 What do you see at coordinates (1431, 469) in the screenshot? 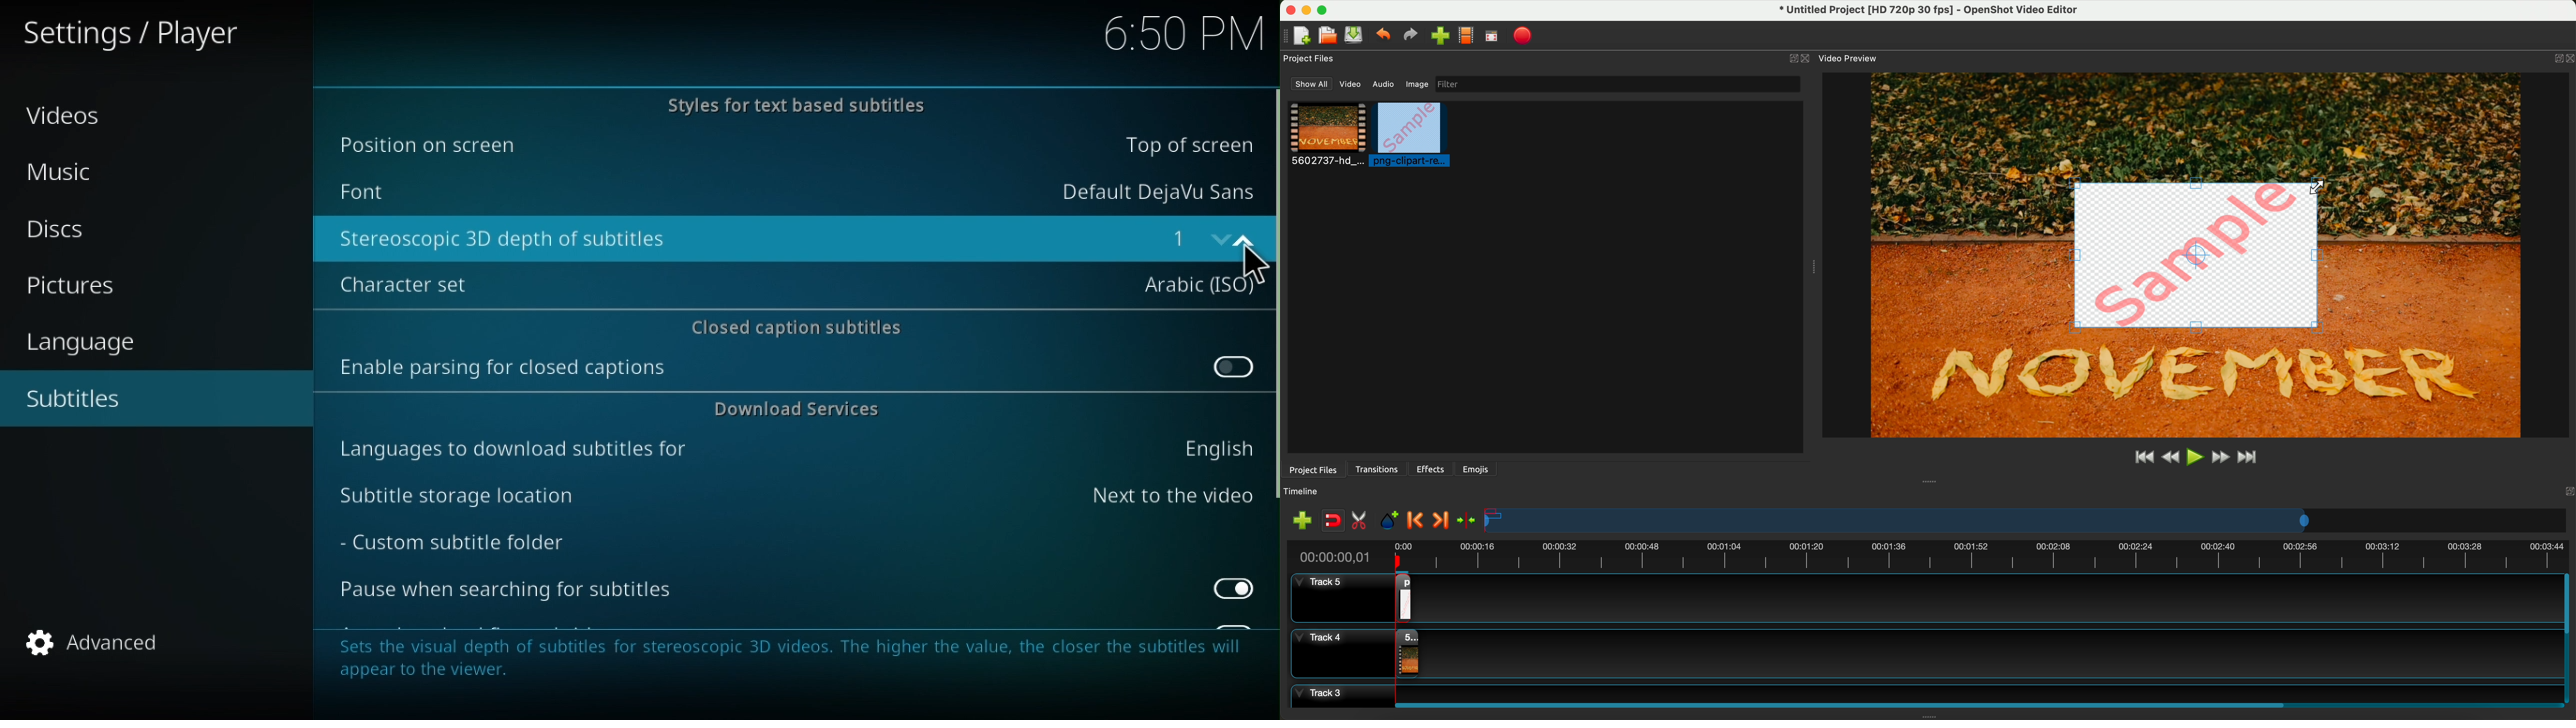
I see `effects` at bounding box center [1431, 469].